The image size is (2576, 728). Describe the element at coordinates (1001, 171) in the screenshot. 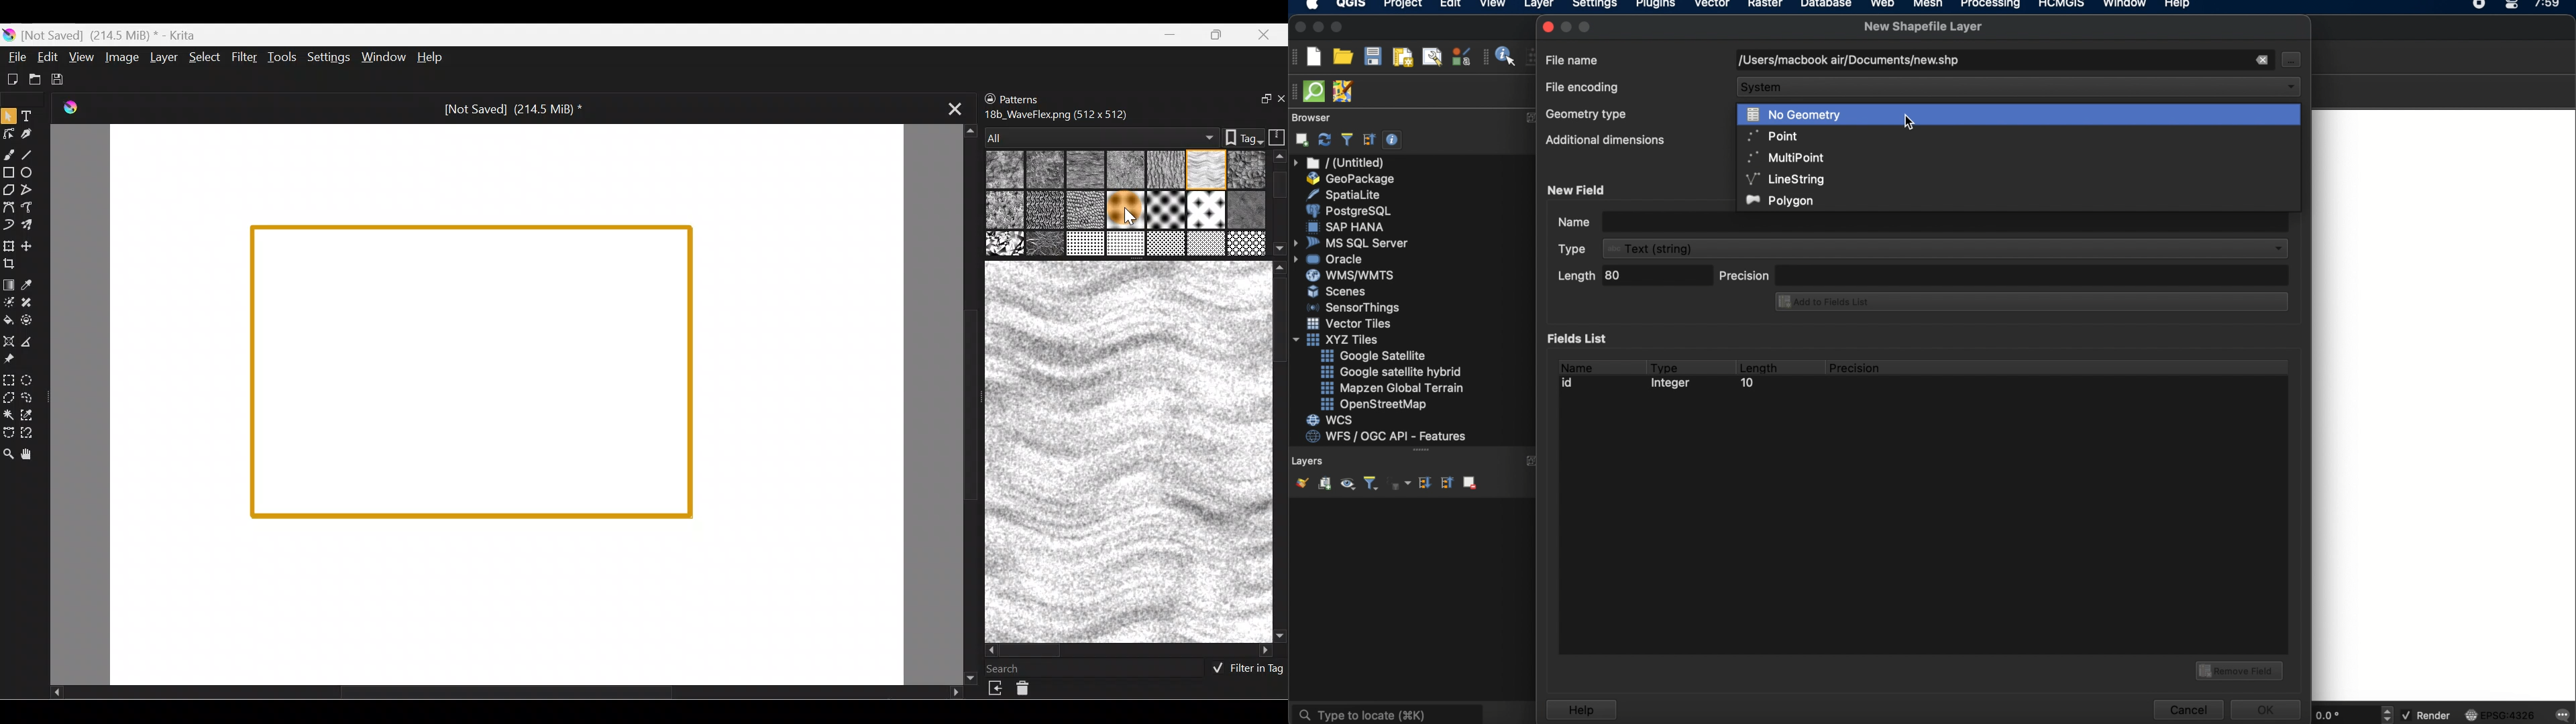

I see `01 canvas.png` at that location.